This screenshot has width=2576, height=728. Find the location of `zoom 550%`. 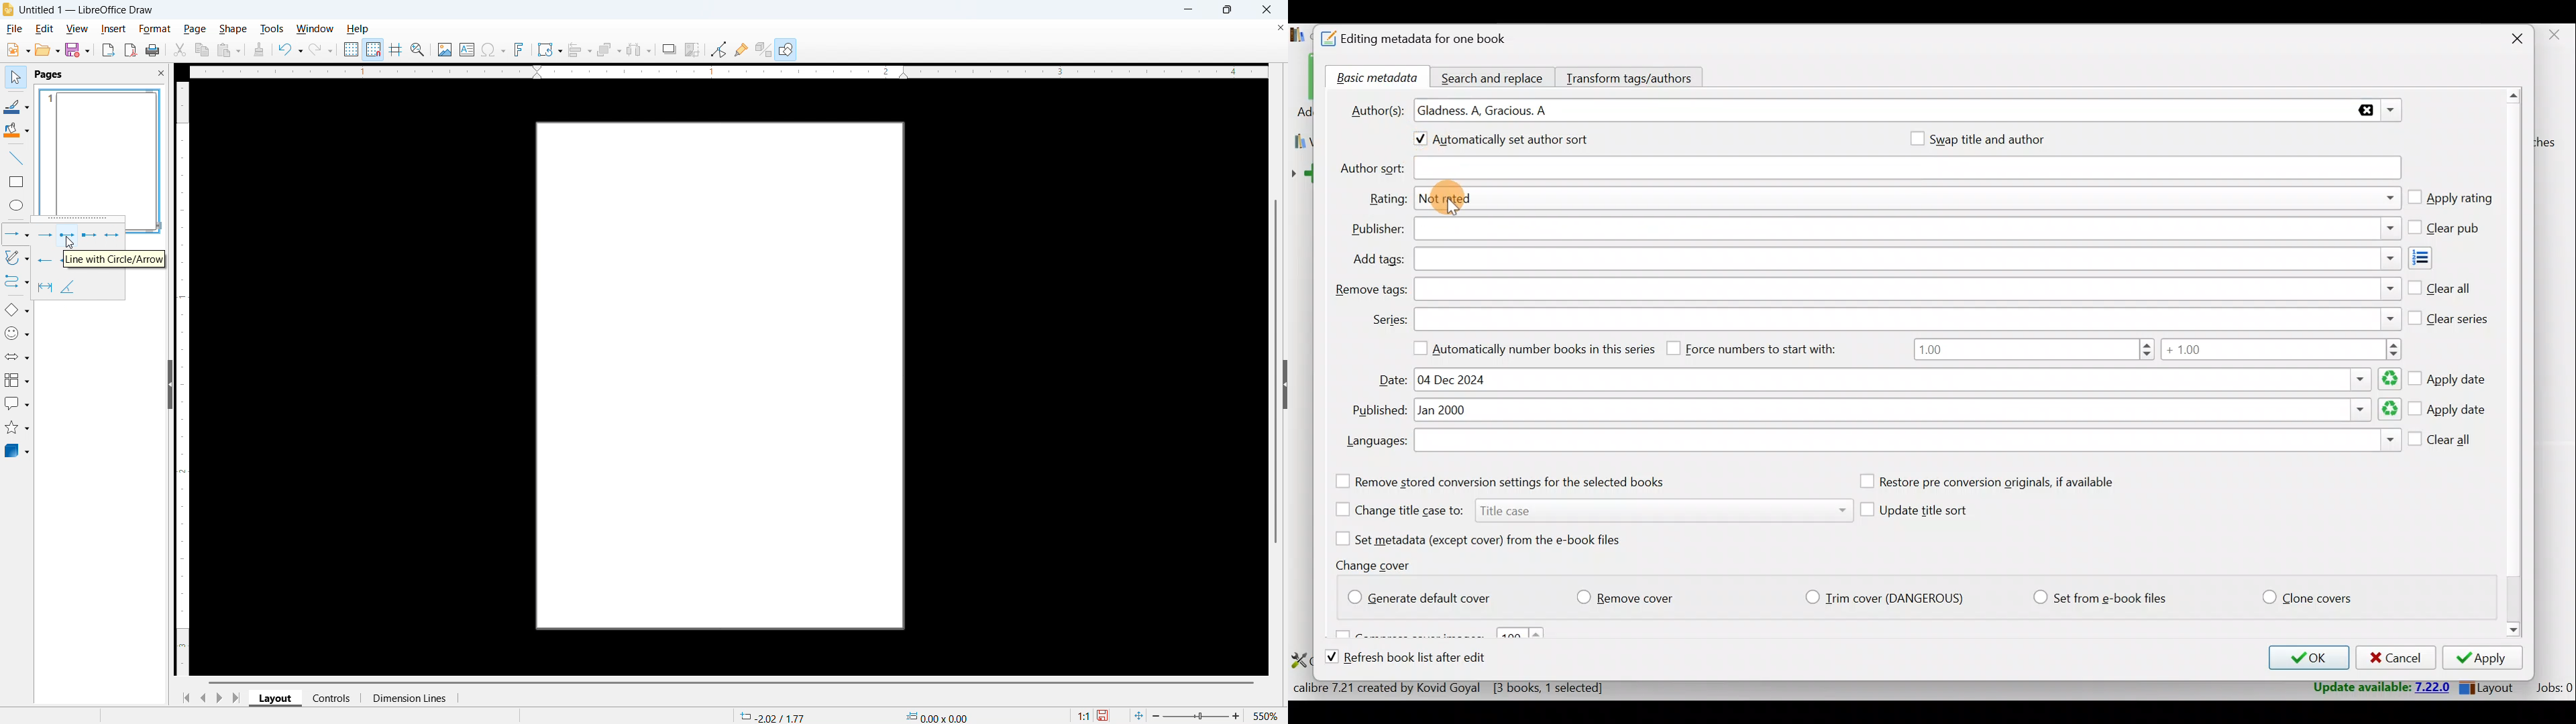

zoom 550% is located at coordinates (1218, 715).